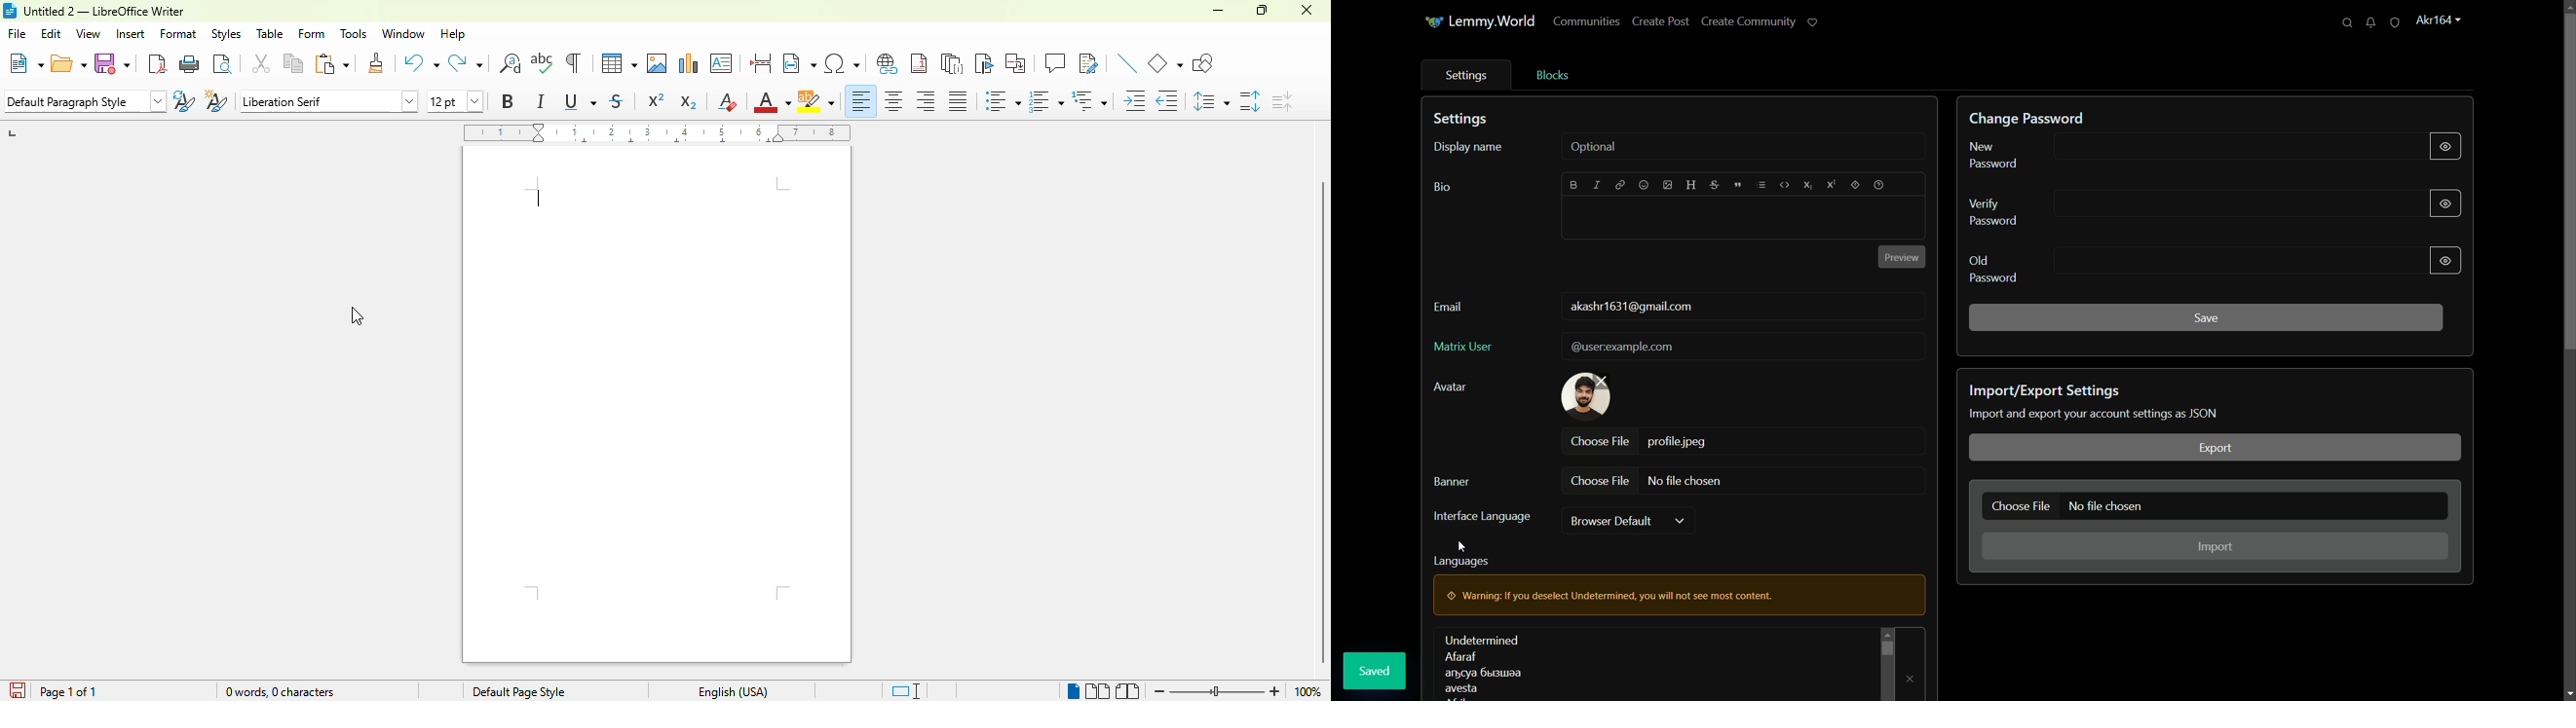 Image resolution: width=2576 pixels, height=728 pixels. Describe the element at coordinates (281, 691) in the screenshot. I see `word and character count` at that location.